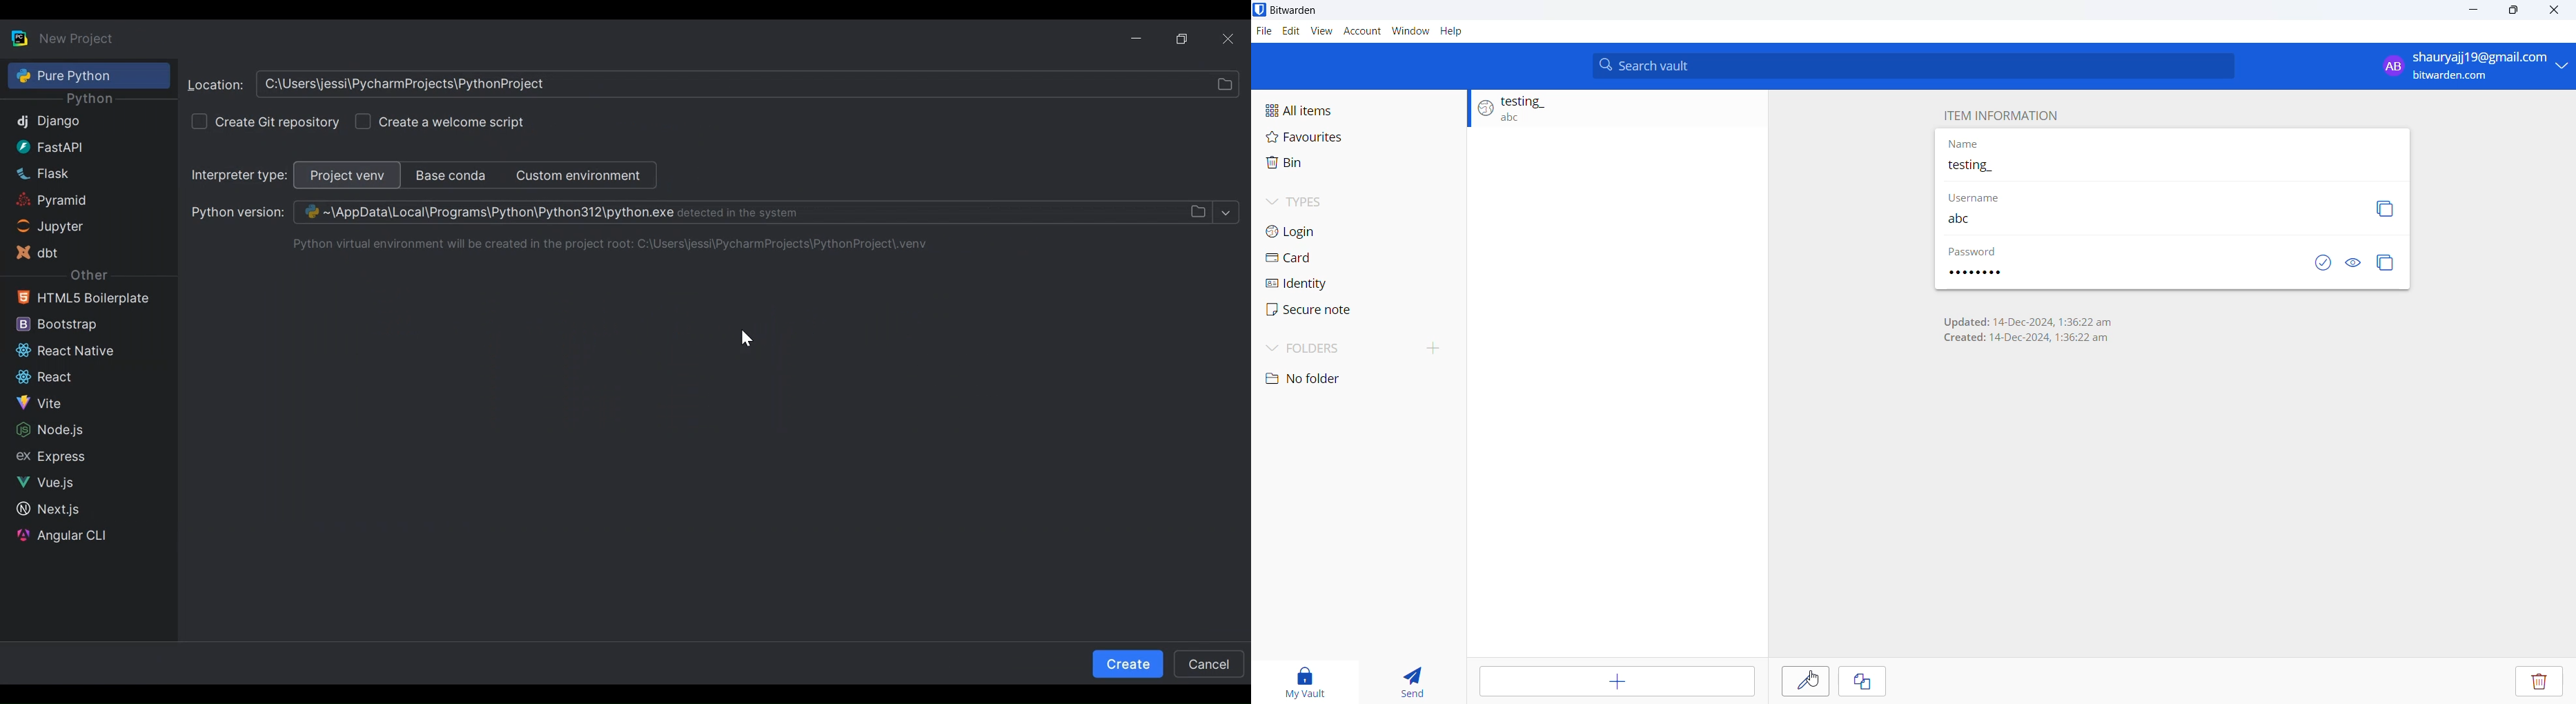  I want to click on Username, so click(2141, 219).